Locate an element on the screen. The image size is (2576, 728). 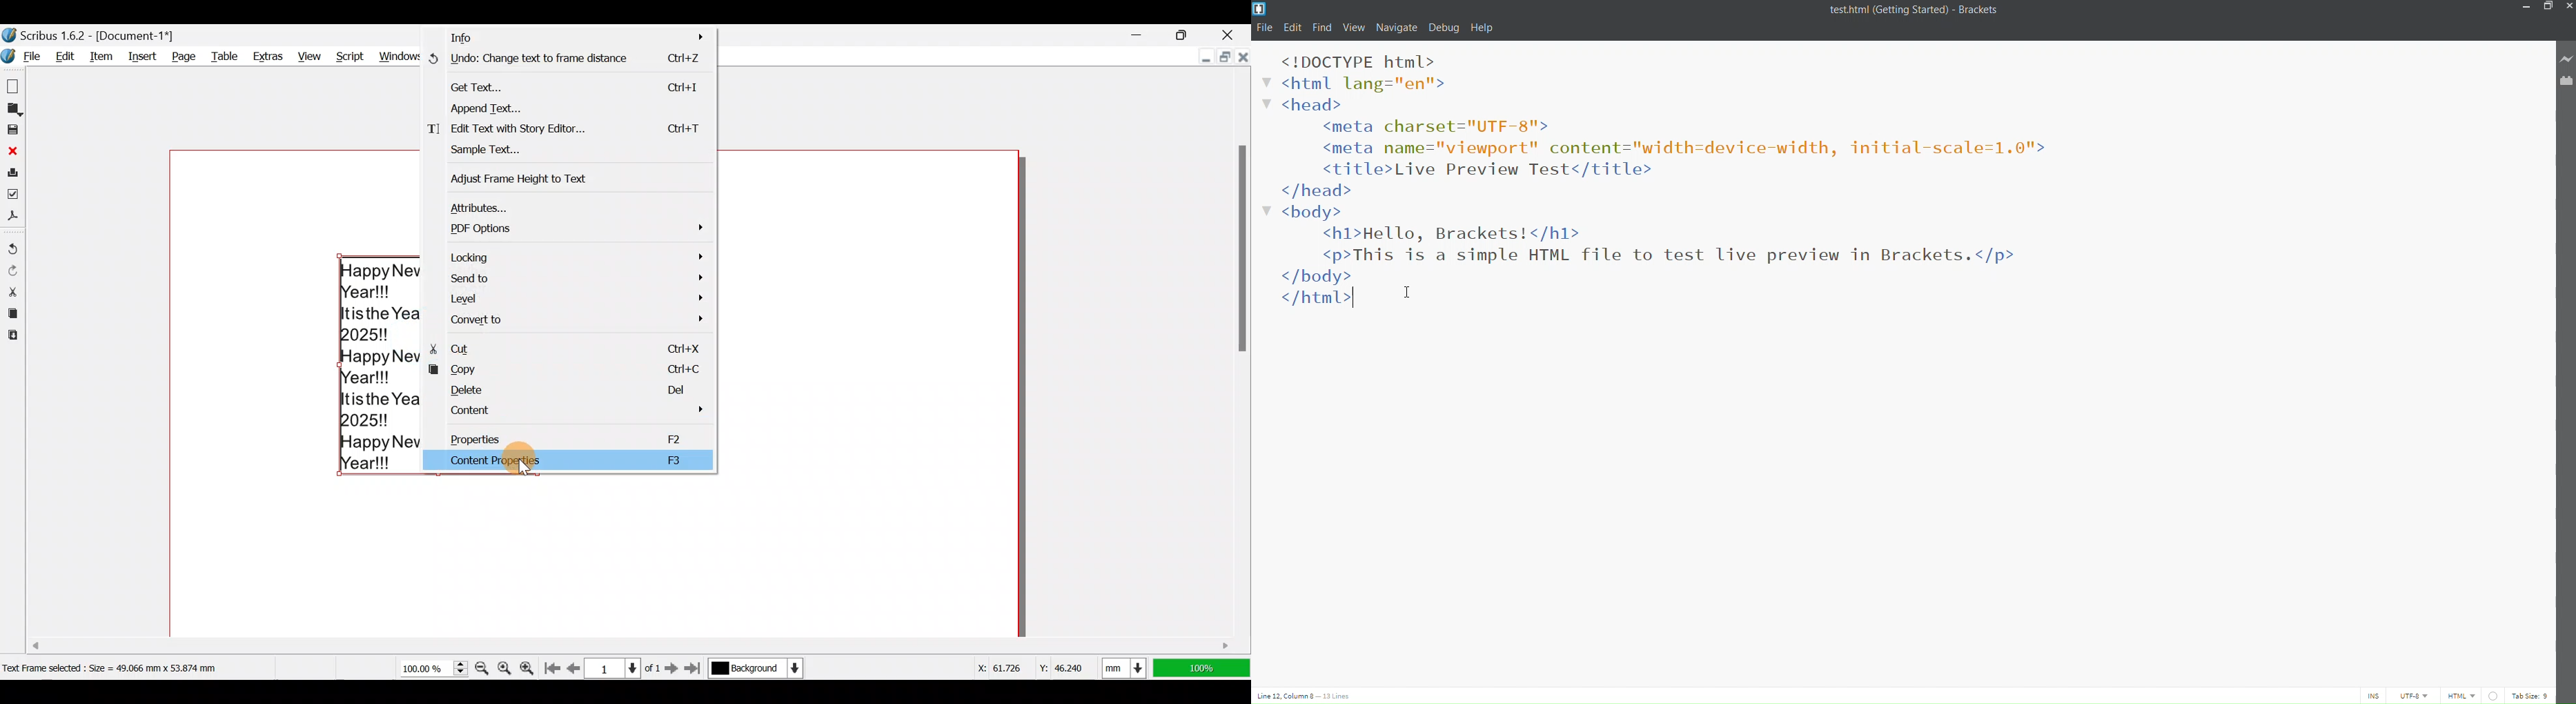
Windows is located at coordinates (401, 53).